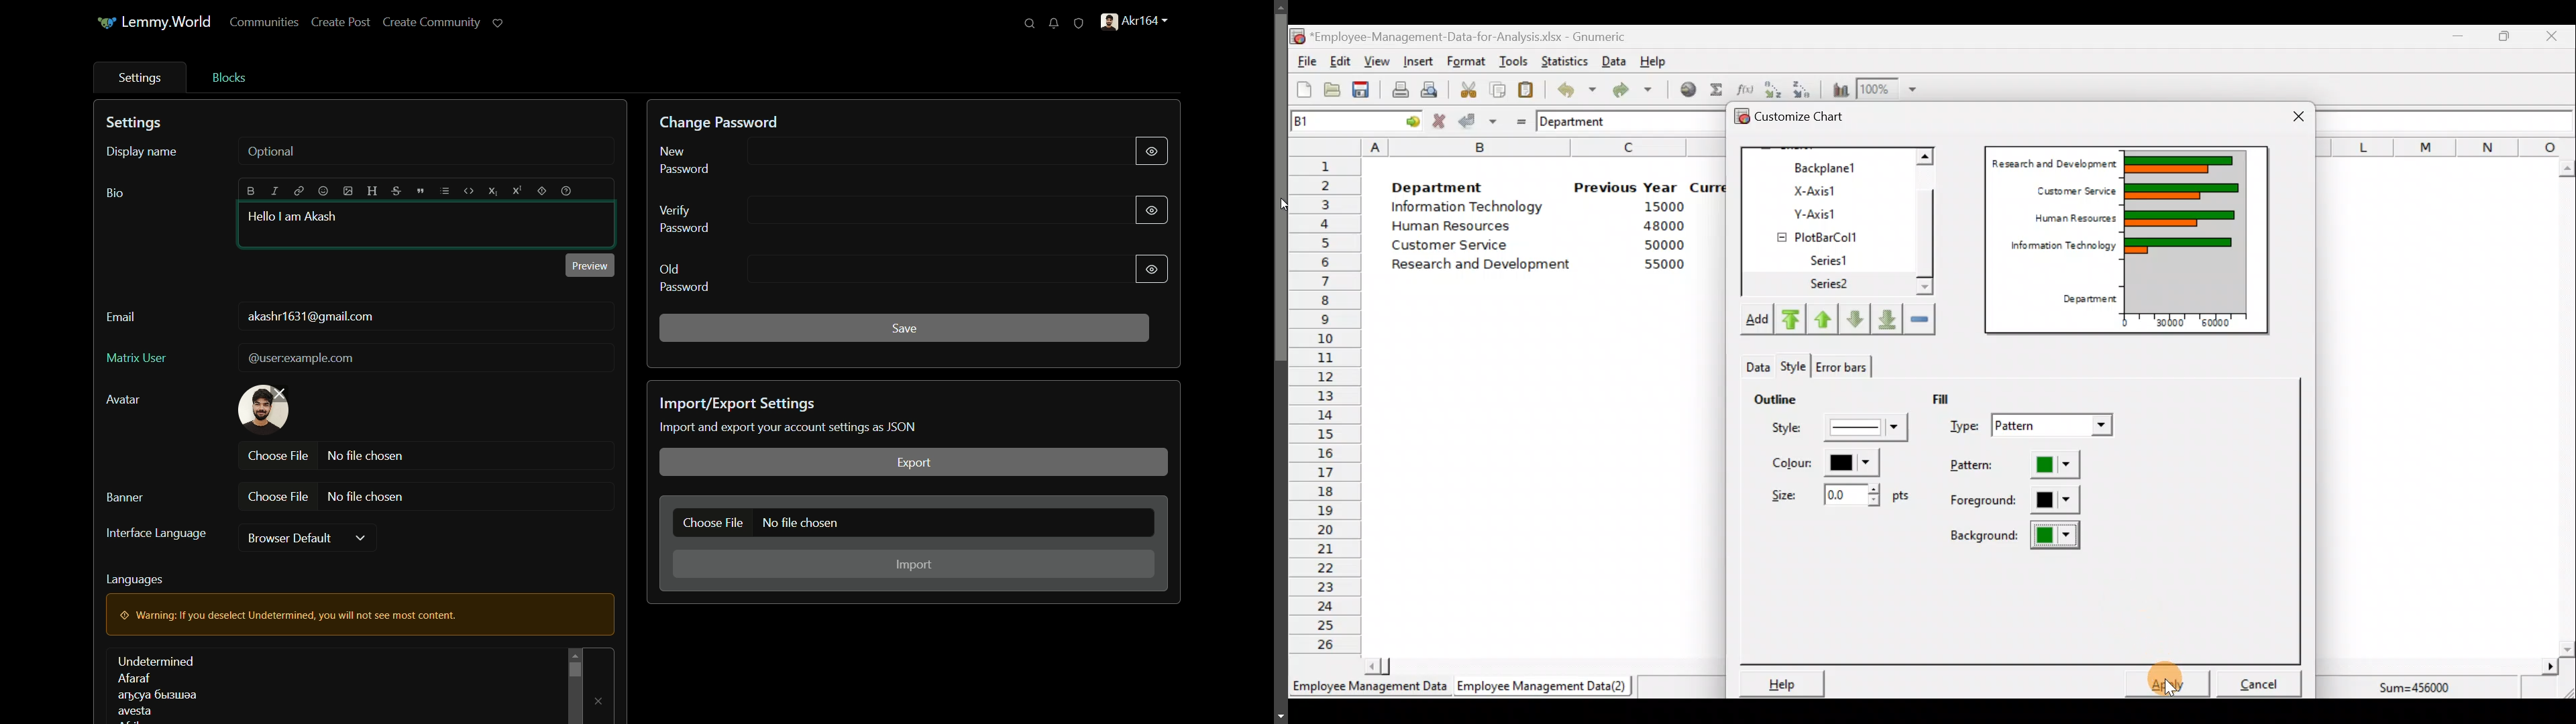 Image resolution: width=2576 pixels, height=728 pixels. What do you see at coordinates (2057, 249) in the screenshot?
I see `Information Technology` at bounding box center [2057, 249].